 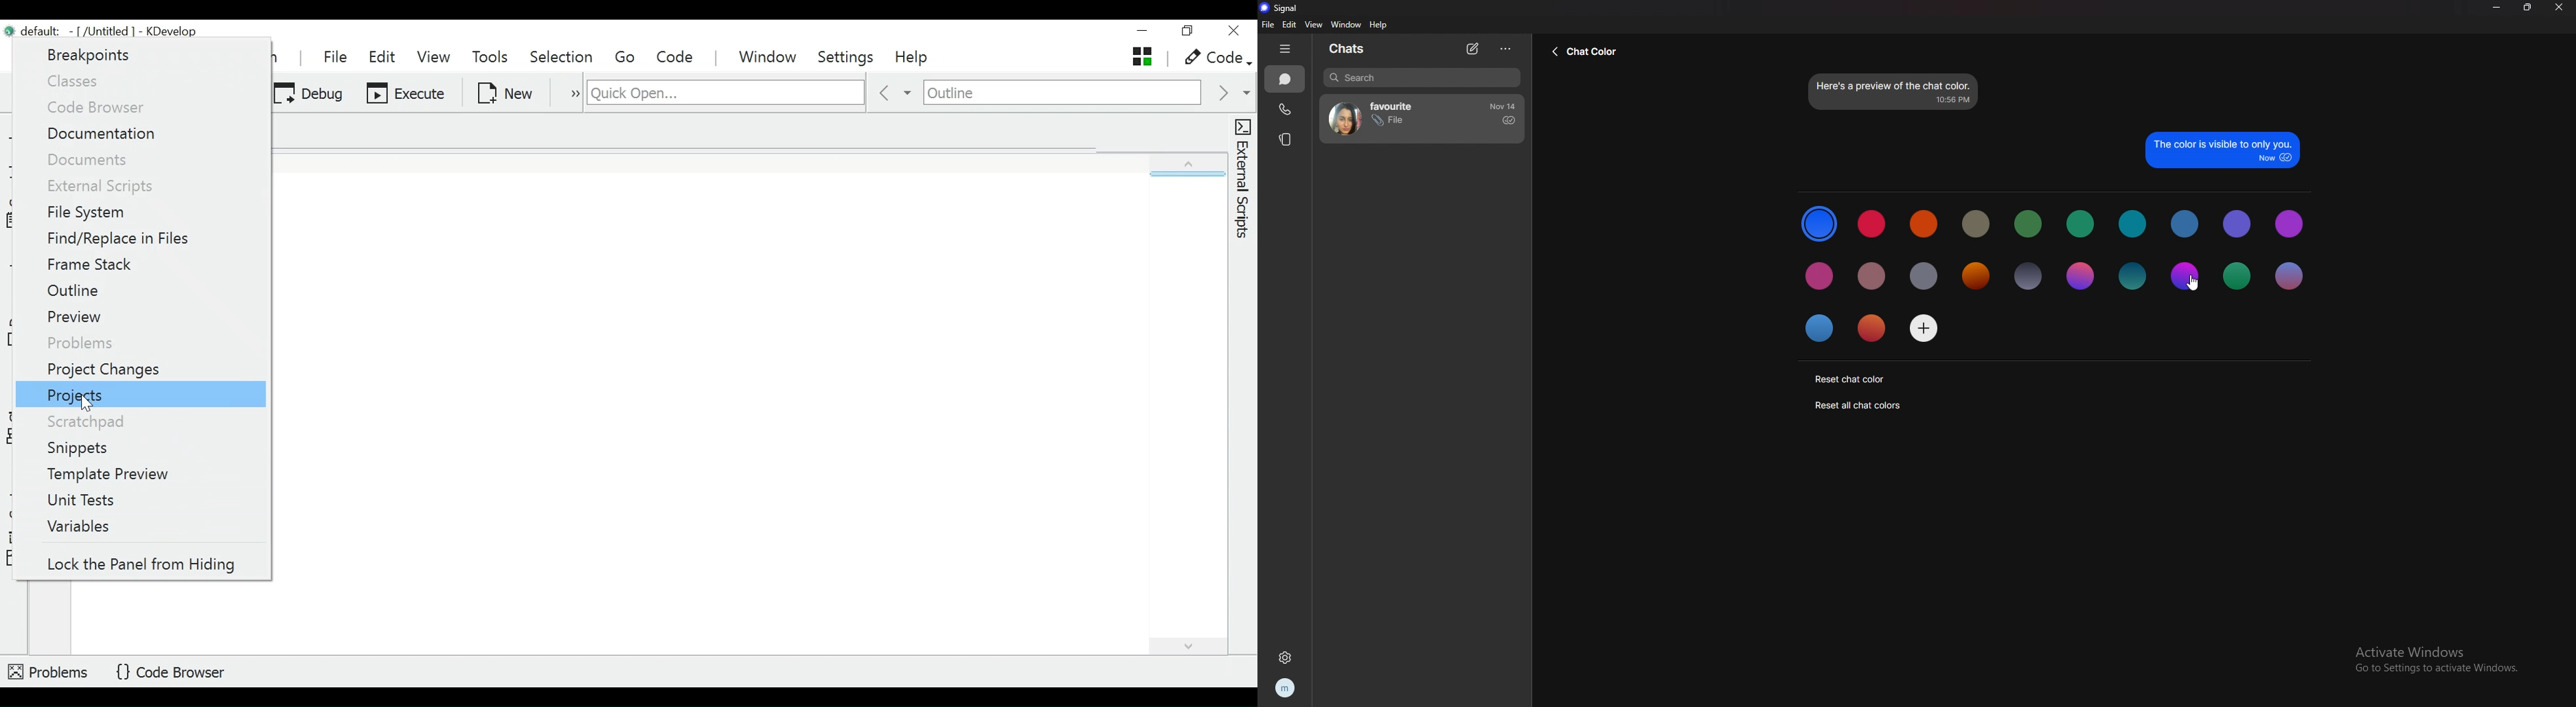 What do you see at coordinates (1873, 278) in the screenshot?
I see `color` at bounding box center [1873, 278].